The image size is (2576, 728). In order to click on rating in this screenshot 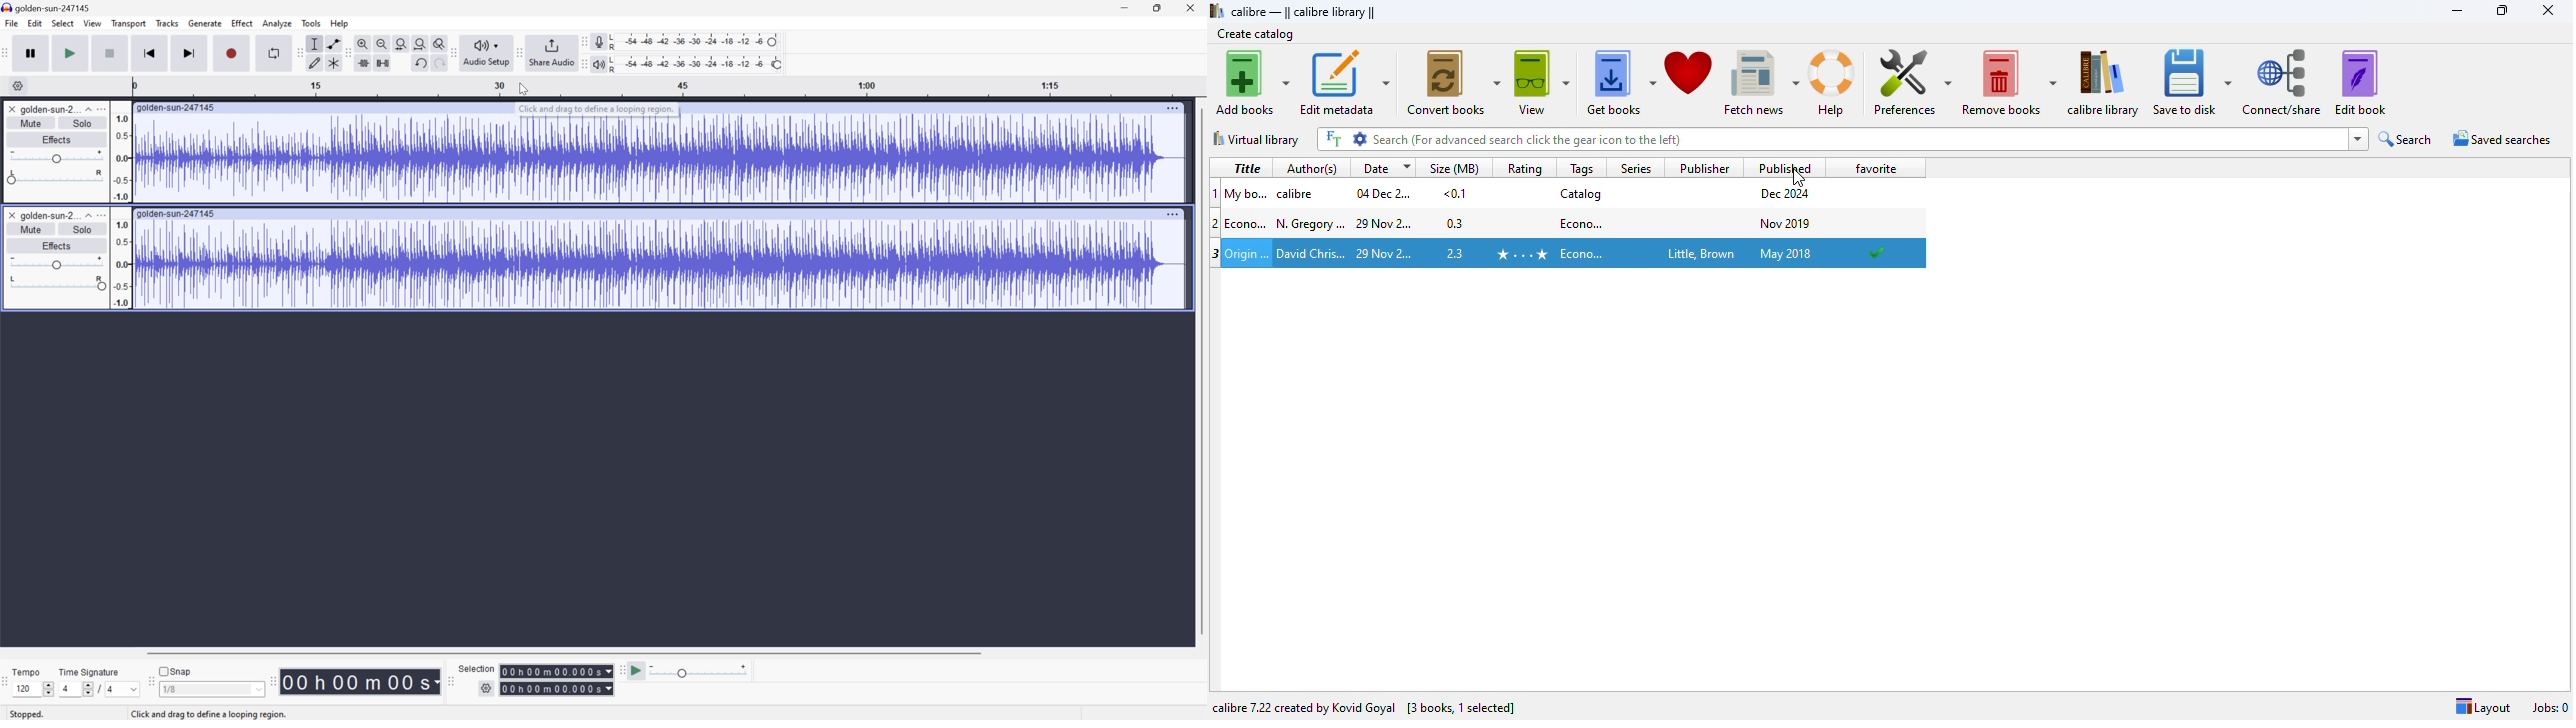, I will do `click(1525, 167)`.